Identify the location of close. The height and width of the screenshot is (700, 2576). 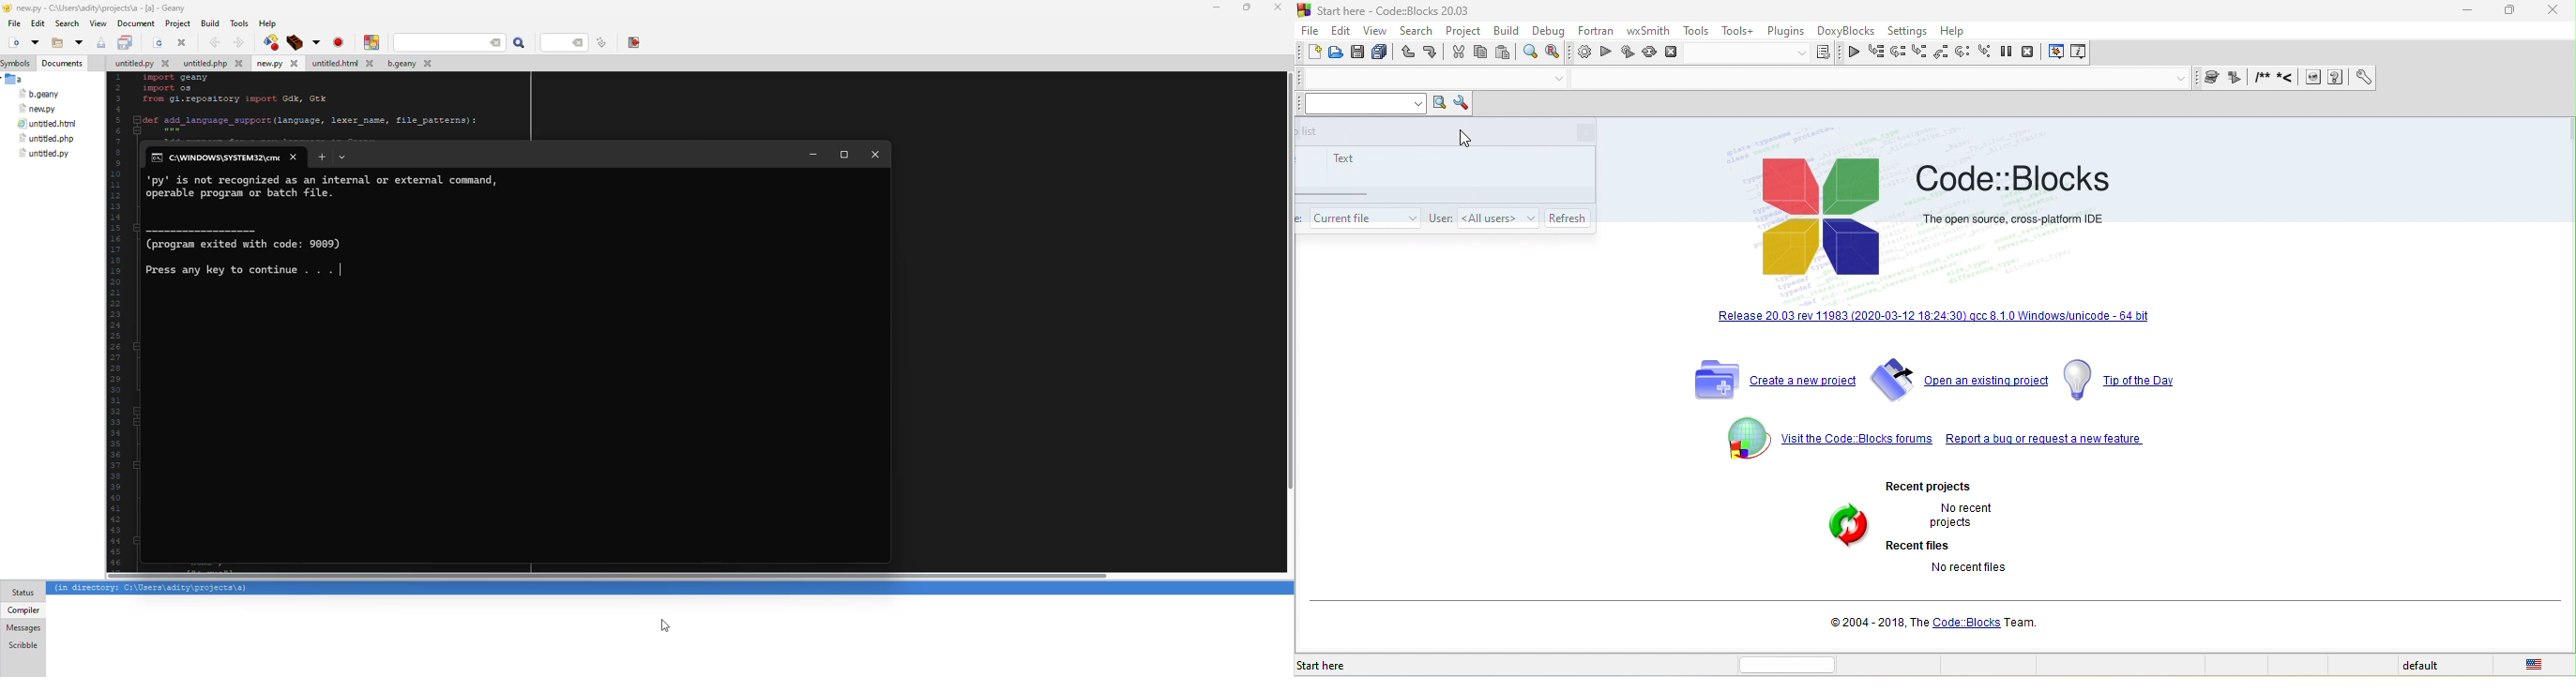
(2552, 11).